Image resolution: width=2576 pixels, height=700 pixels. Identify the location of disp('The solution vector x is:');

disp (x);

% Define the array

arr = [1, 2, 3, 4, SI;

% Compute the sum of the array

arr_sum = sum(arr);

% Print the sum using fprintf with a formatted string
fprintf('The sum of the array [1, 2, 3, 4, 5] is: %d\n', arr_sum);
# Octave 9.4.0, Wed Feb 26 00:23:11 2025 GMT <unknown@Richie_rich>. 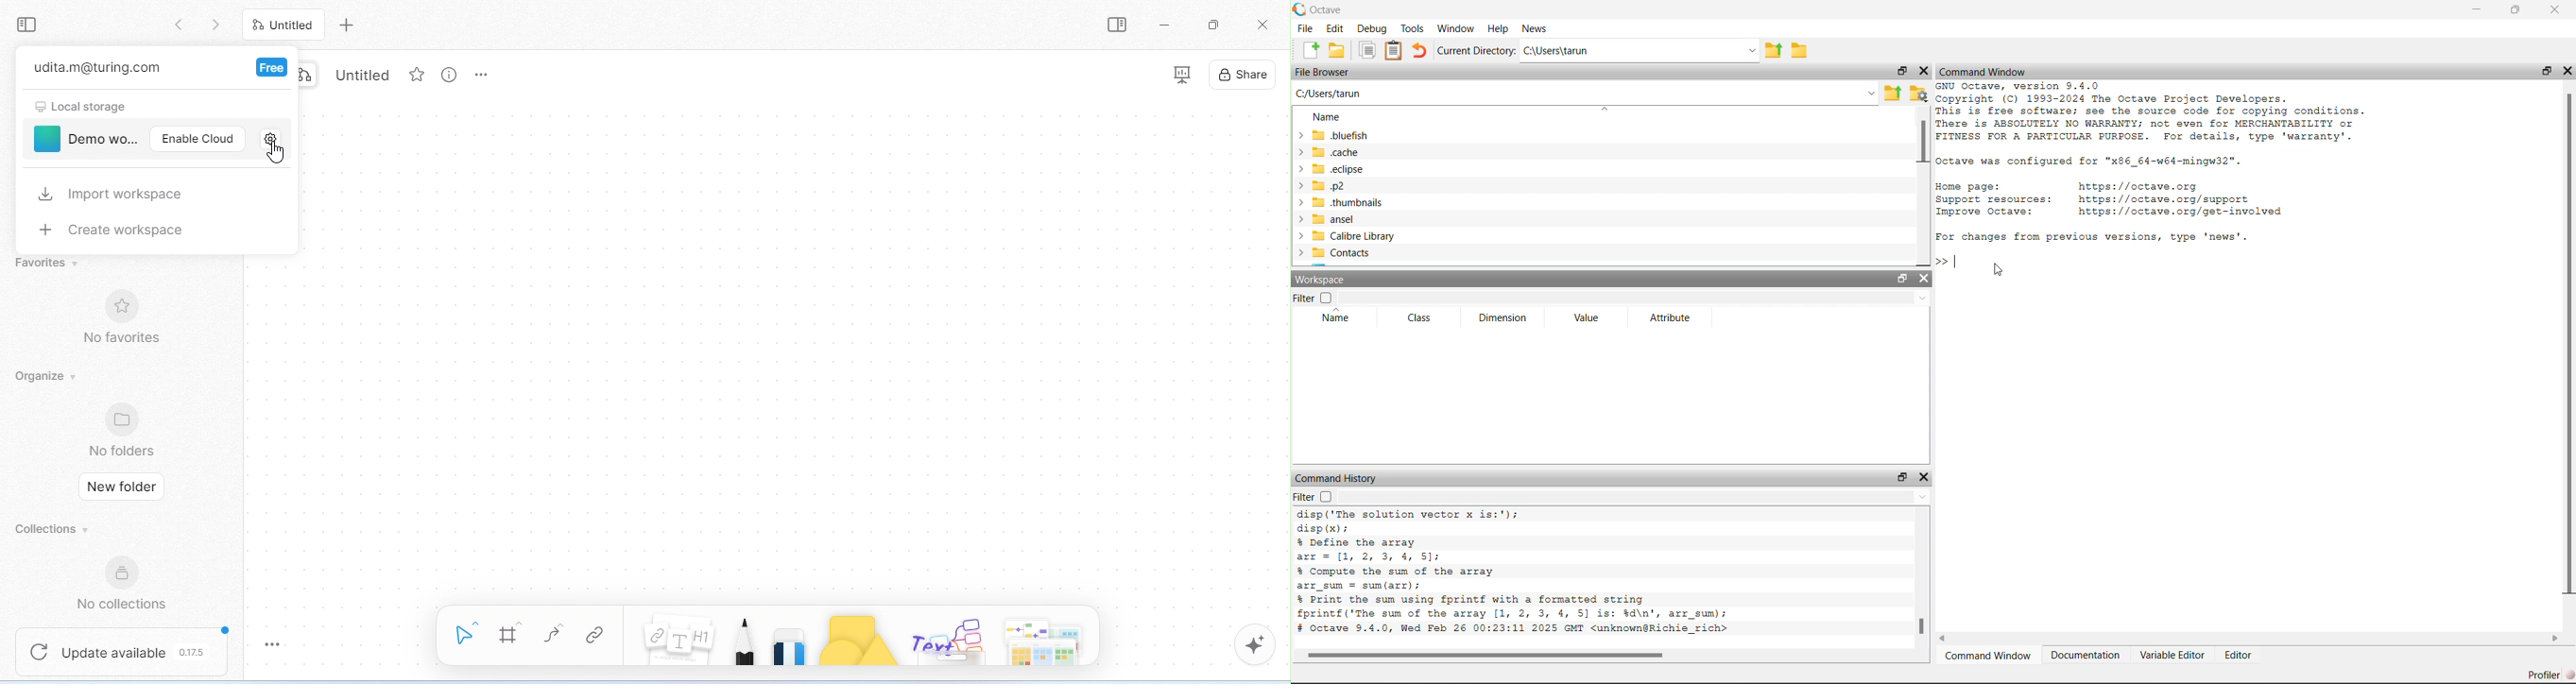
(1538, 574).